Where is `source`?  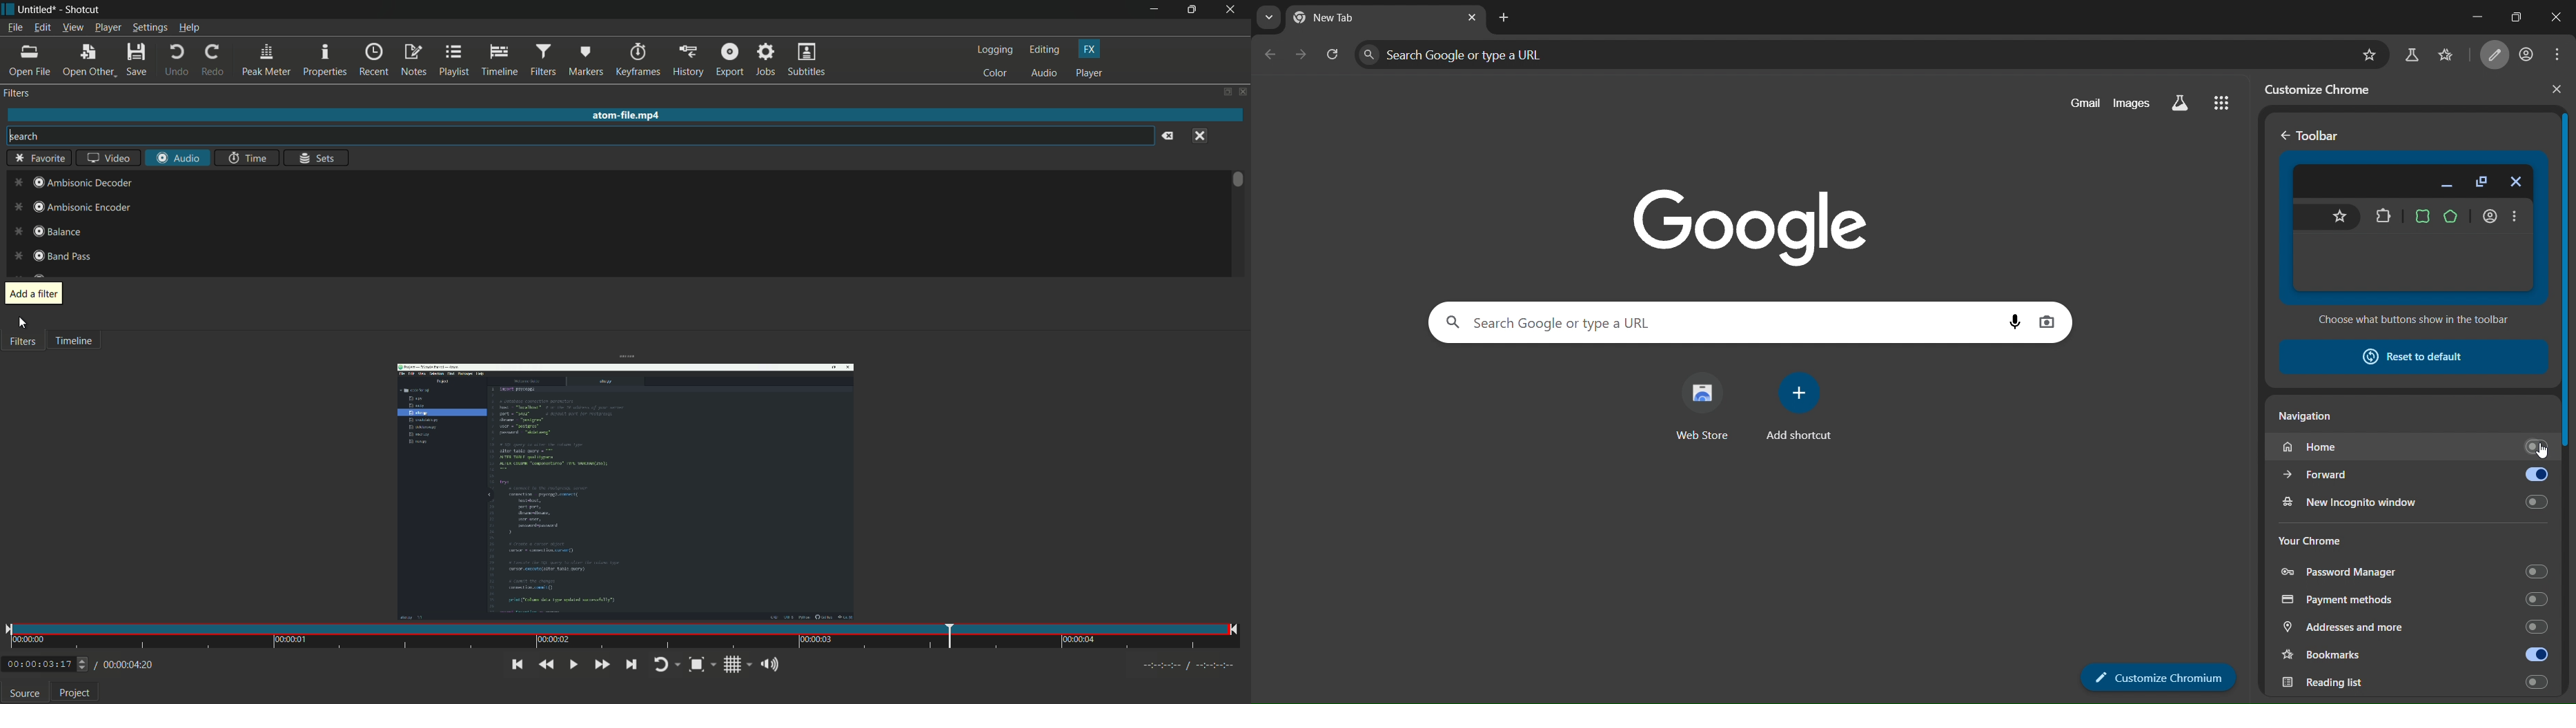
source is located at coordinates (25, 695).